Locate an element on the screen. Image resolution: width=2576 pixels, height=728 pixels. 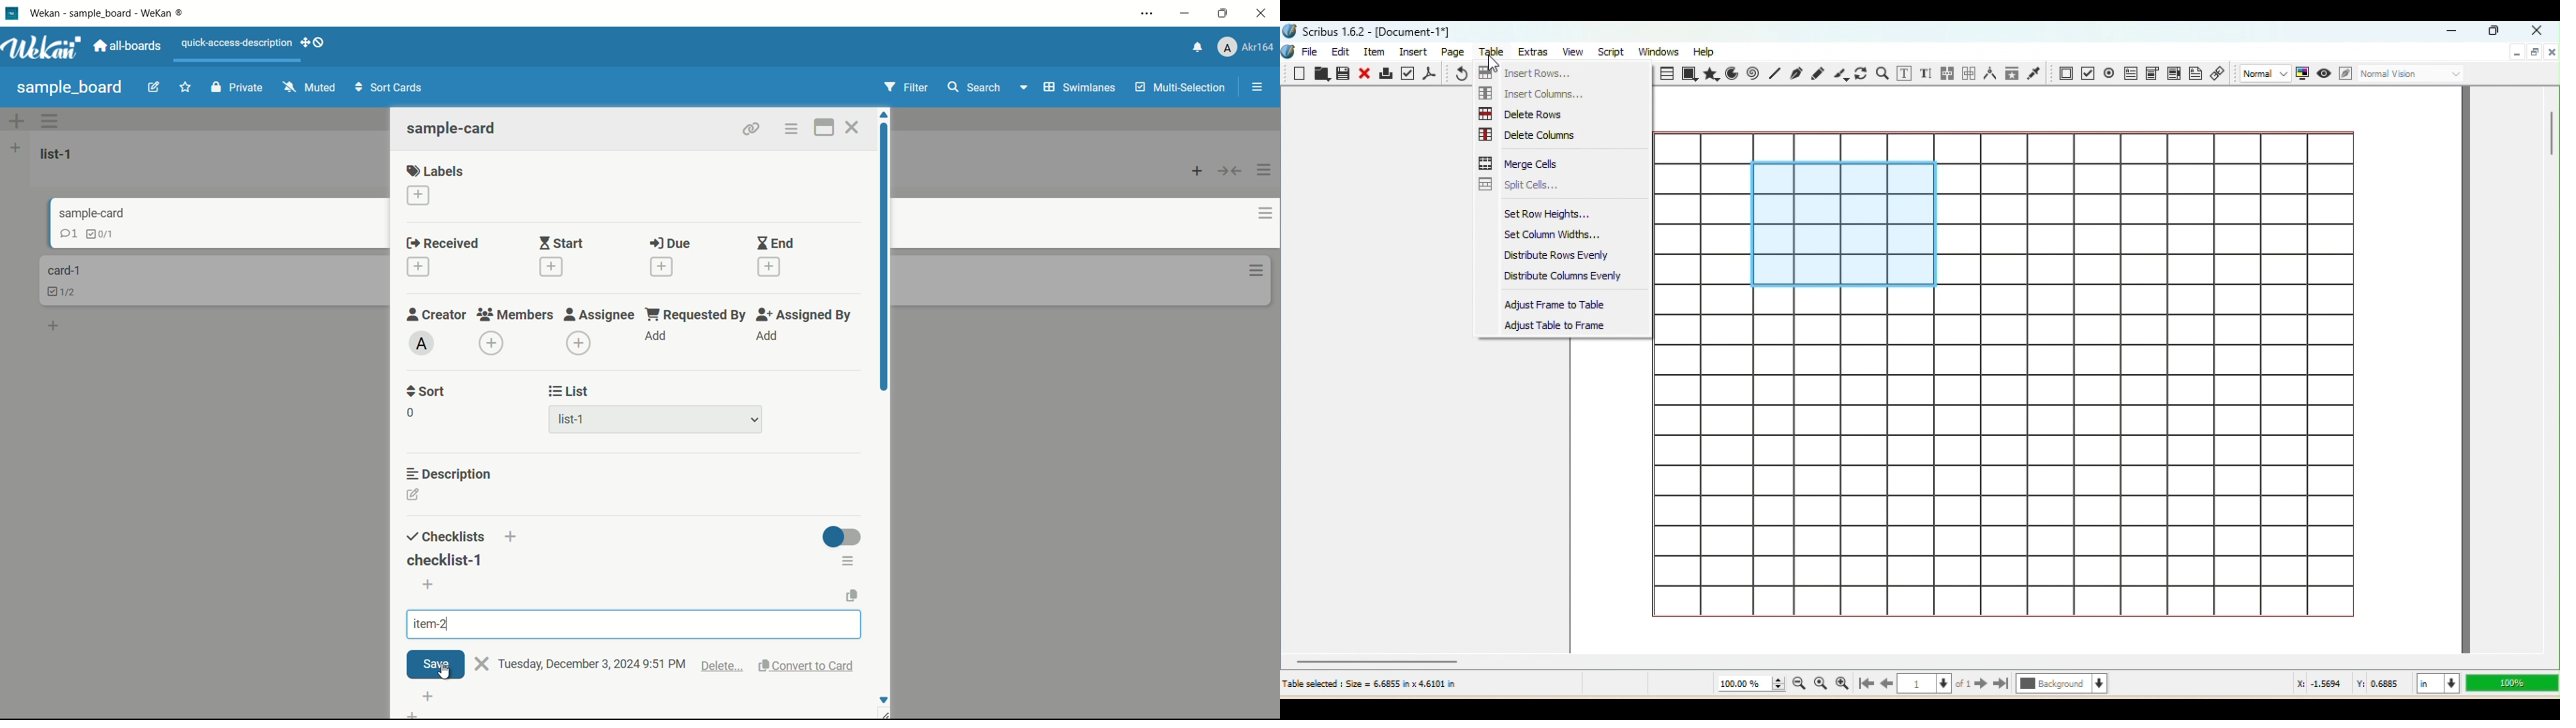
edit board is located at coordinates (154, 86).